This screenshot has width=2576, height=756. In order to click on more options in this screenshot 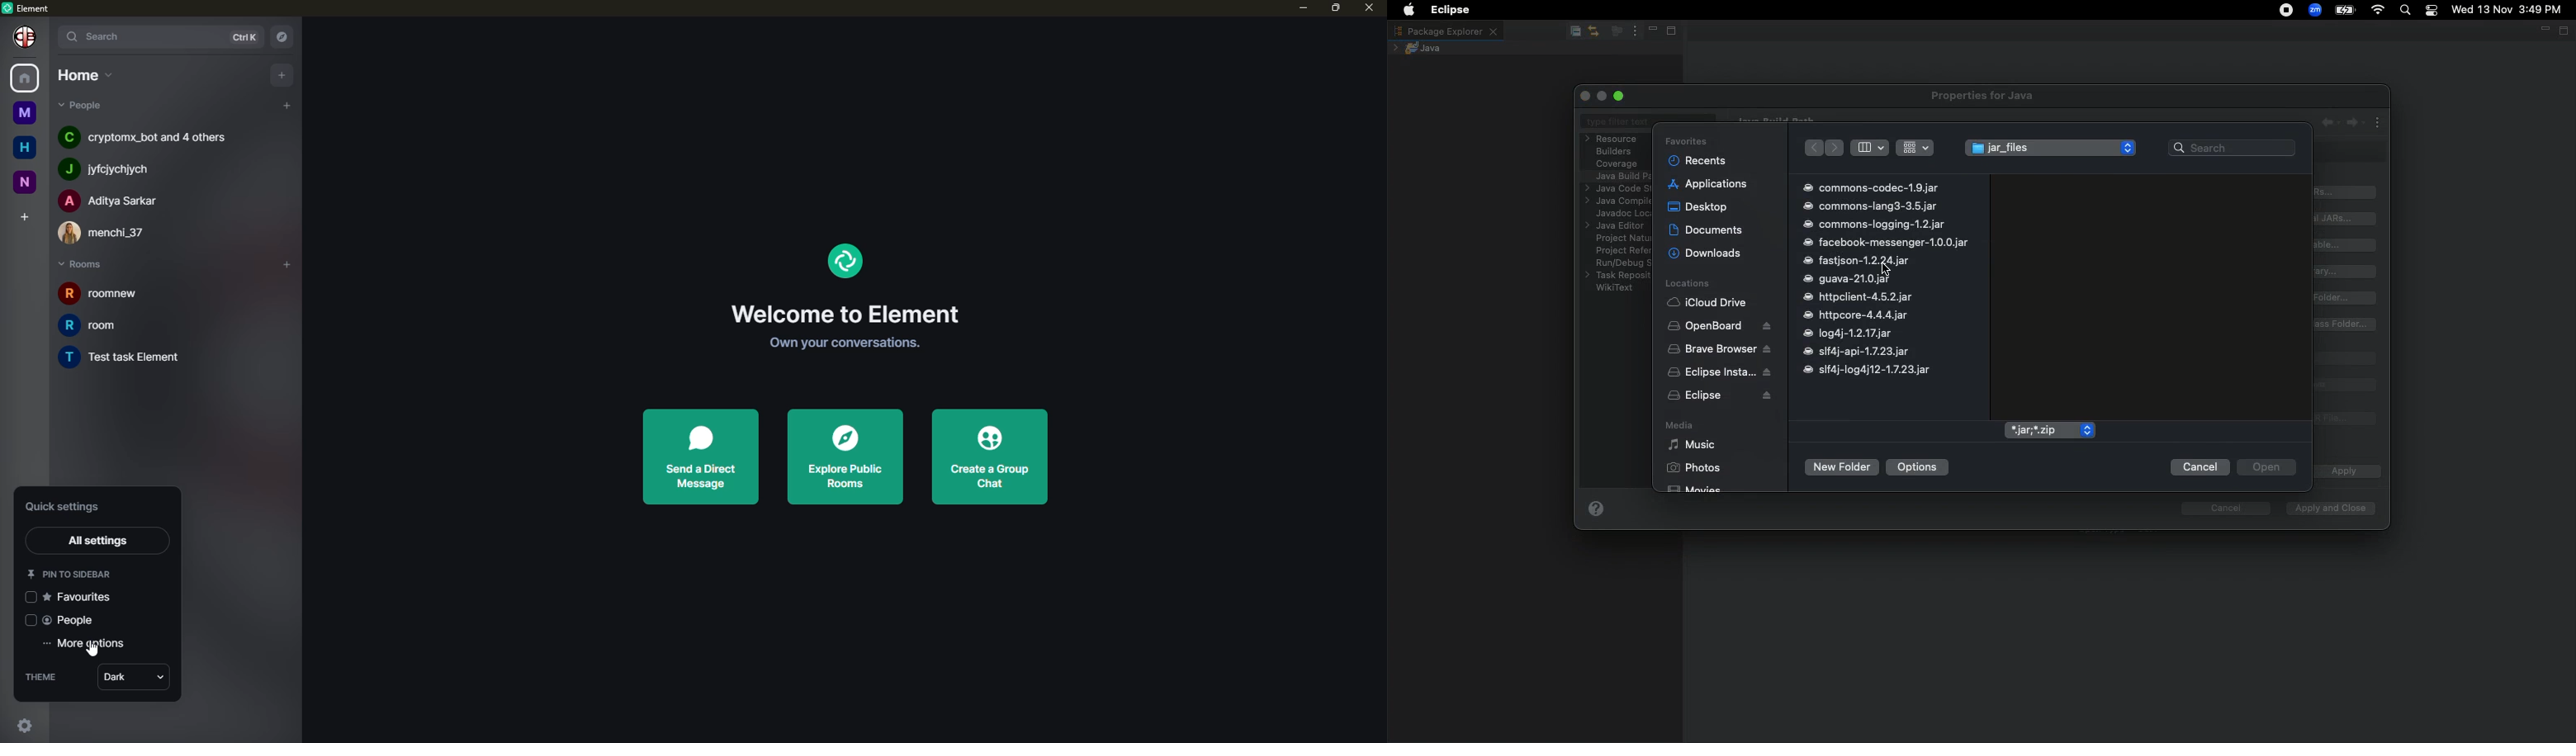, I will do `click(91, 645)`.